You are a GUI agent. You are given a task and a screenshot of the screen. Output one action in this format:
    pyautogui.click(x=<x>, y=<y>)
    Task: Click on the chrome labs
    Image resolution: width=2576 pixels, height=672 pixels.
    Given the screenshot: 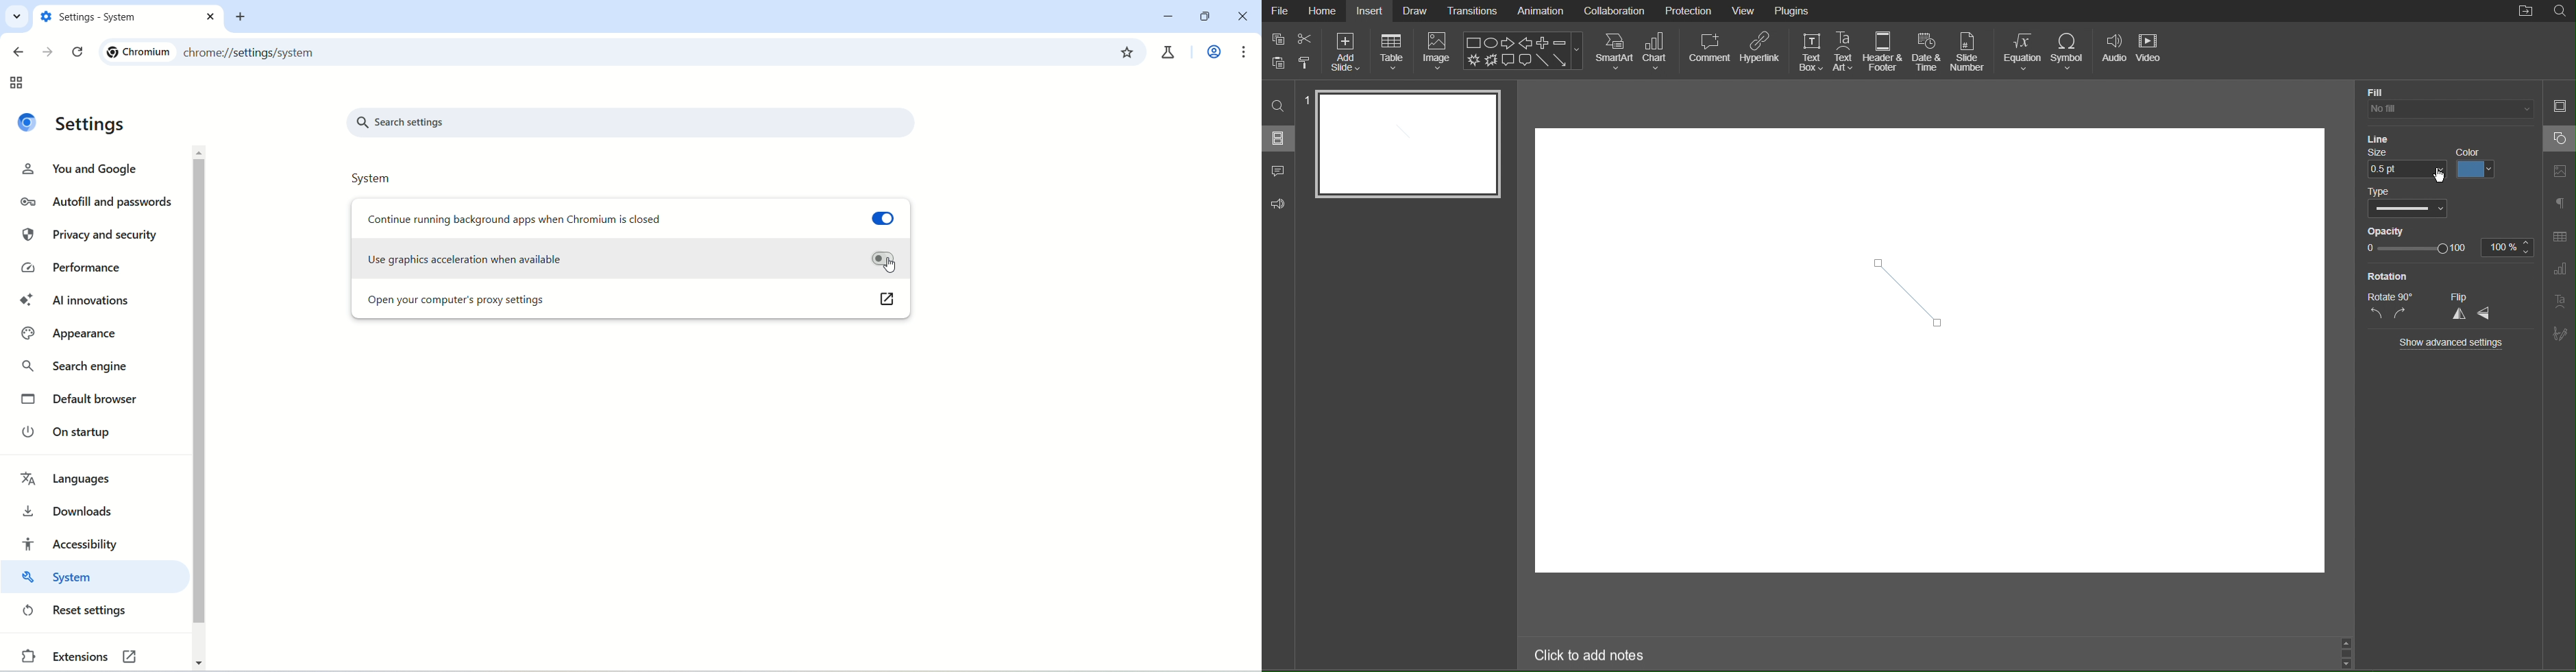 What is the action you would take?
    pyautogui.click(x=1170, y=50)
    